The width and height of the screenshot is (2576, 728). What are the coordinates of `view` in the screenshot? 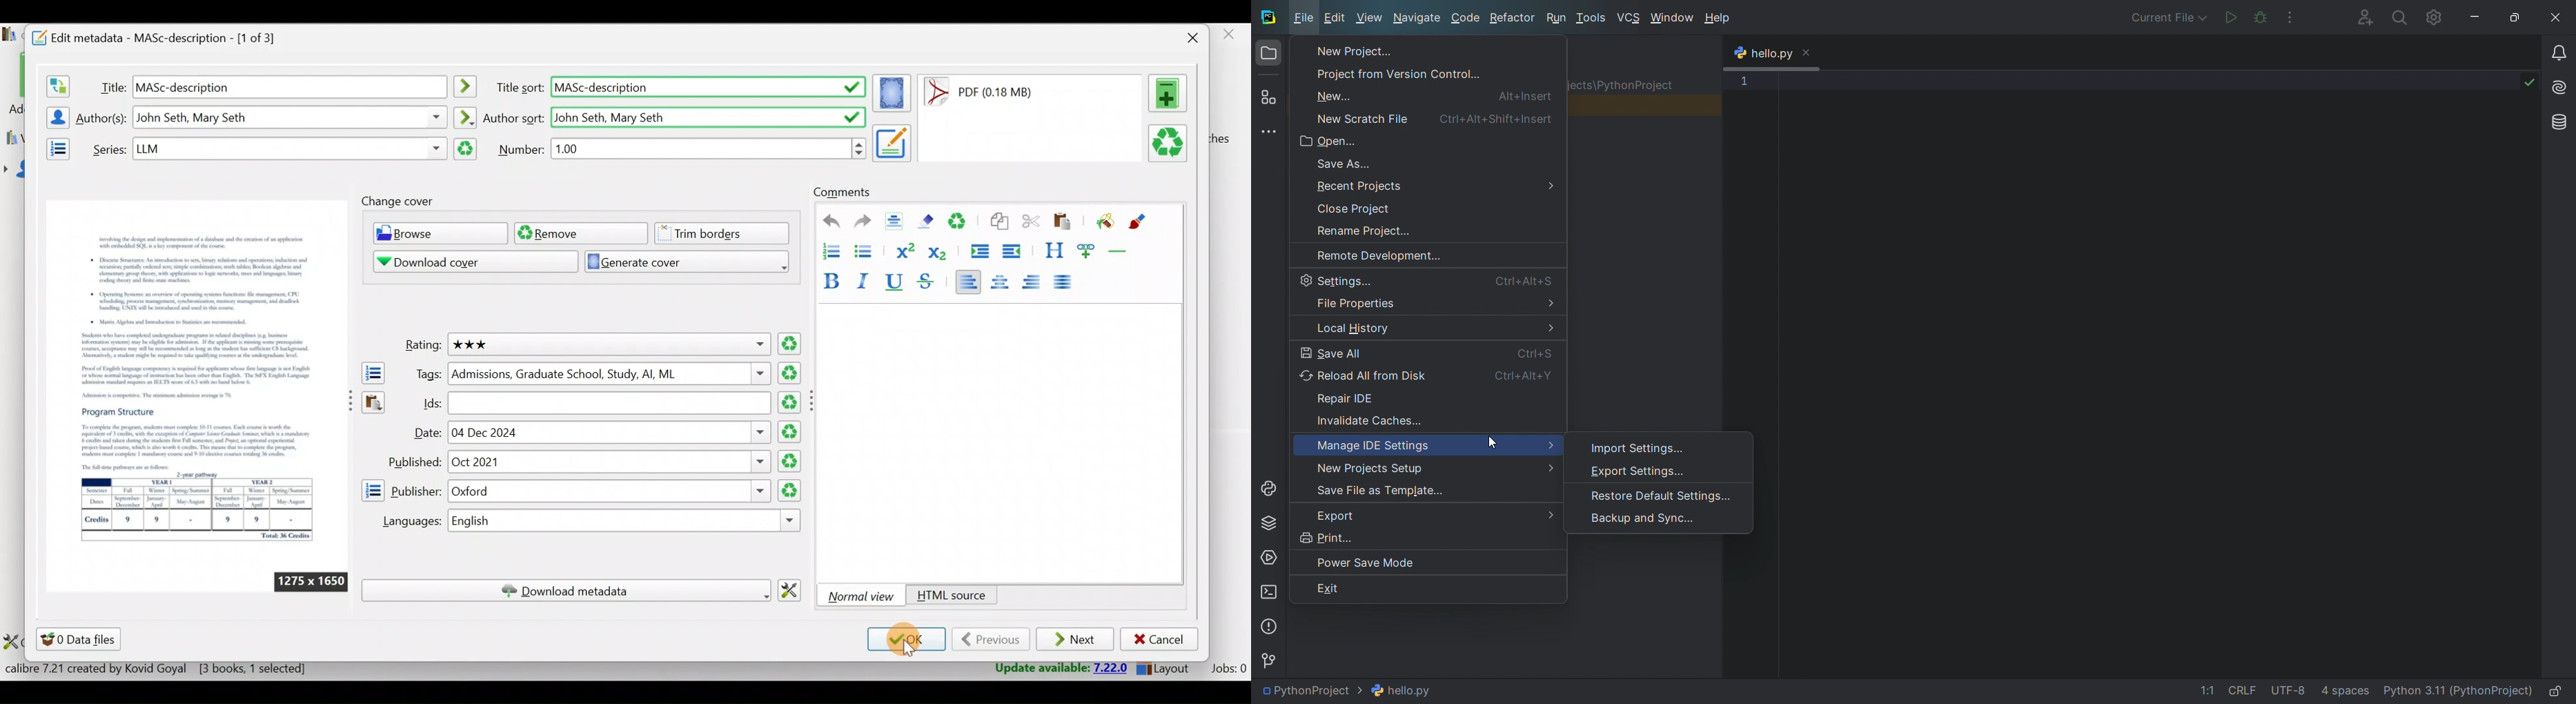 It's located at (1370, 19).